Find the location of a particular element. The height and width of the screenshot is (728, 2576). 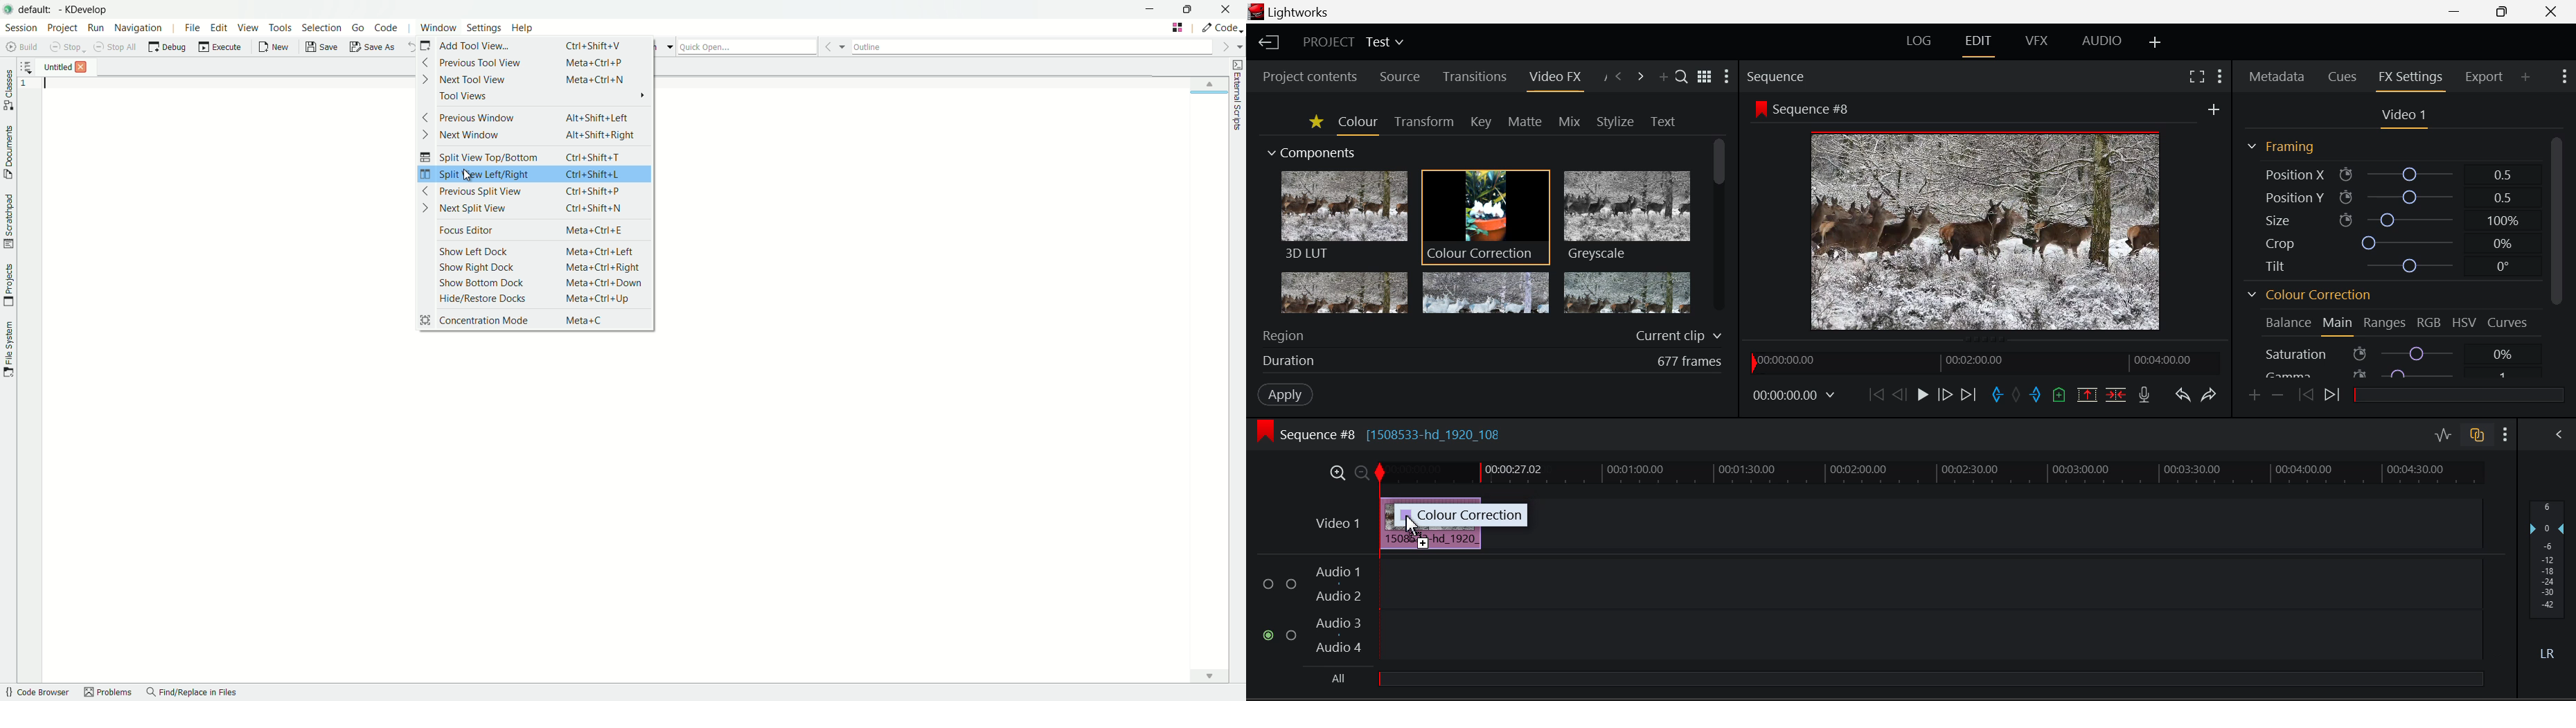

Project Timeline is located at coordinates (1928, 474).